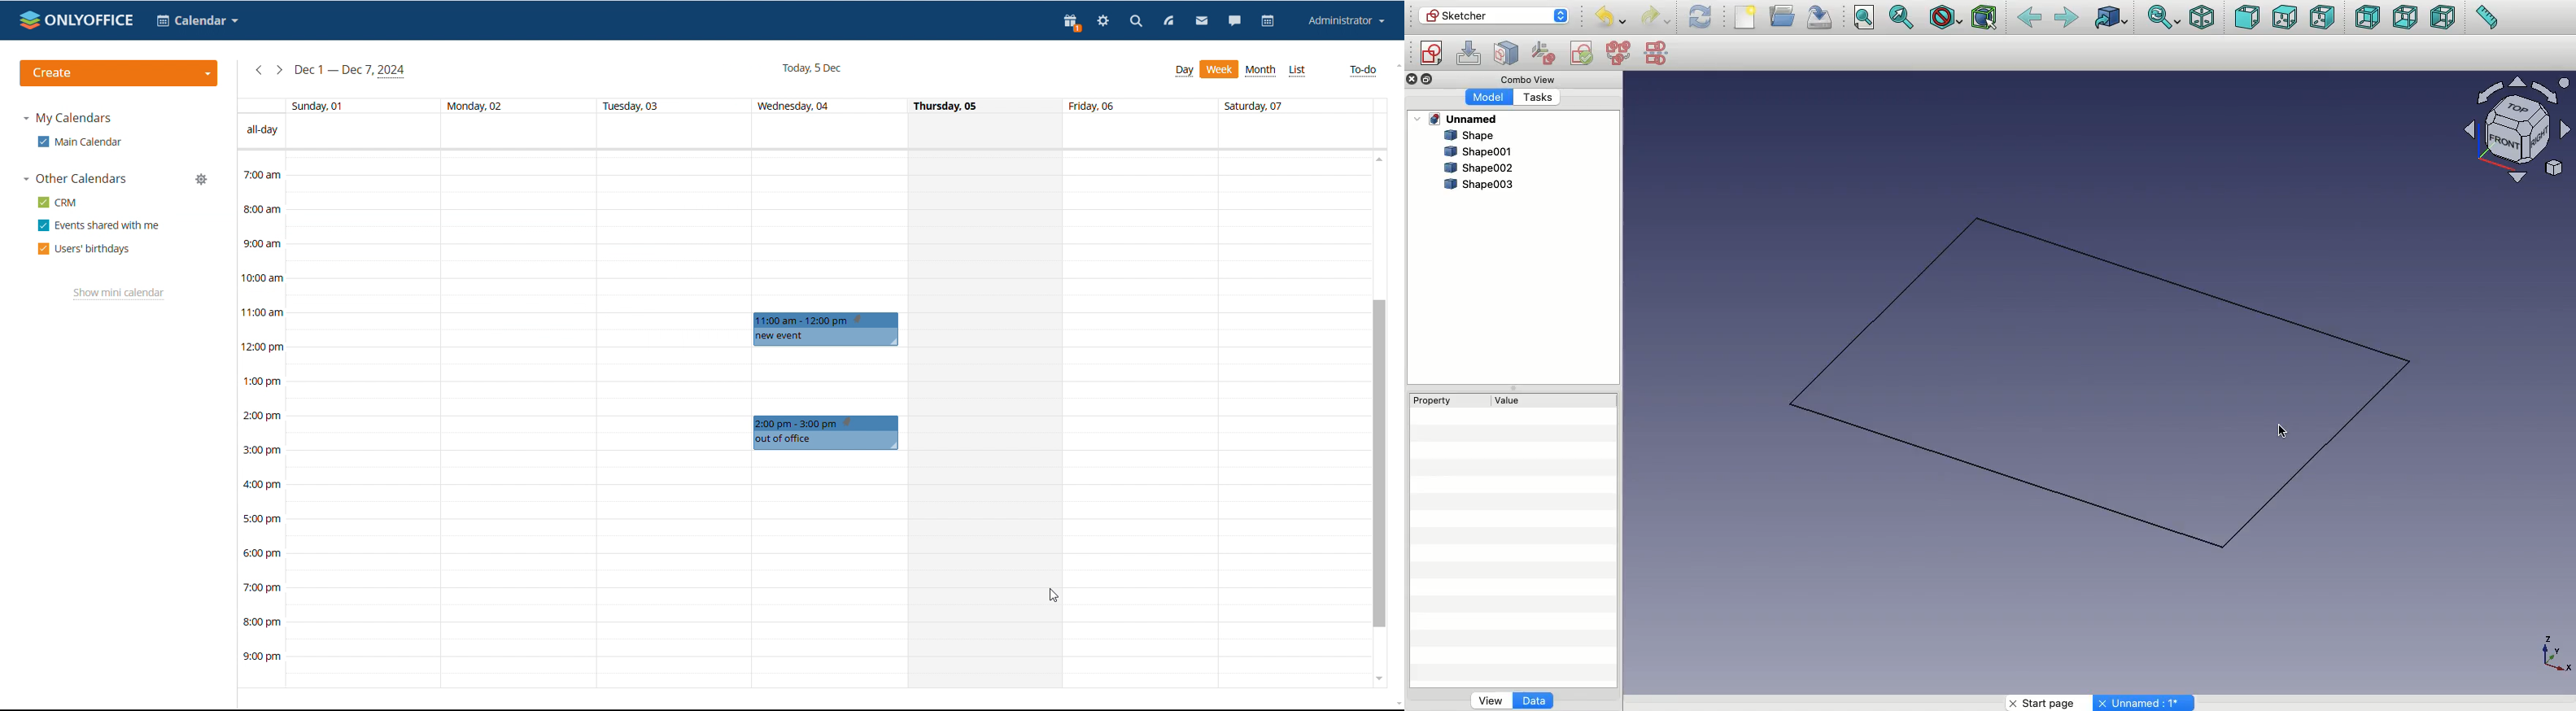  What do you see at coordinates (1184, 71) in the screenshot?
I see `day view` at bounding box center [1184, 71].